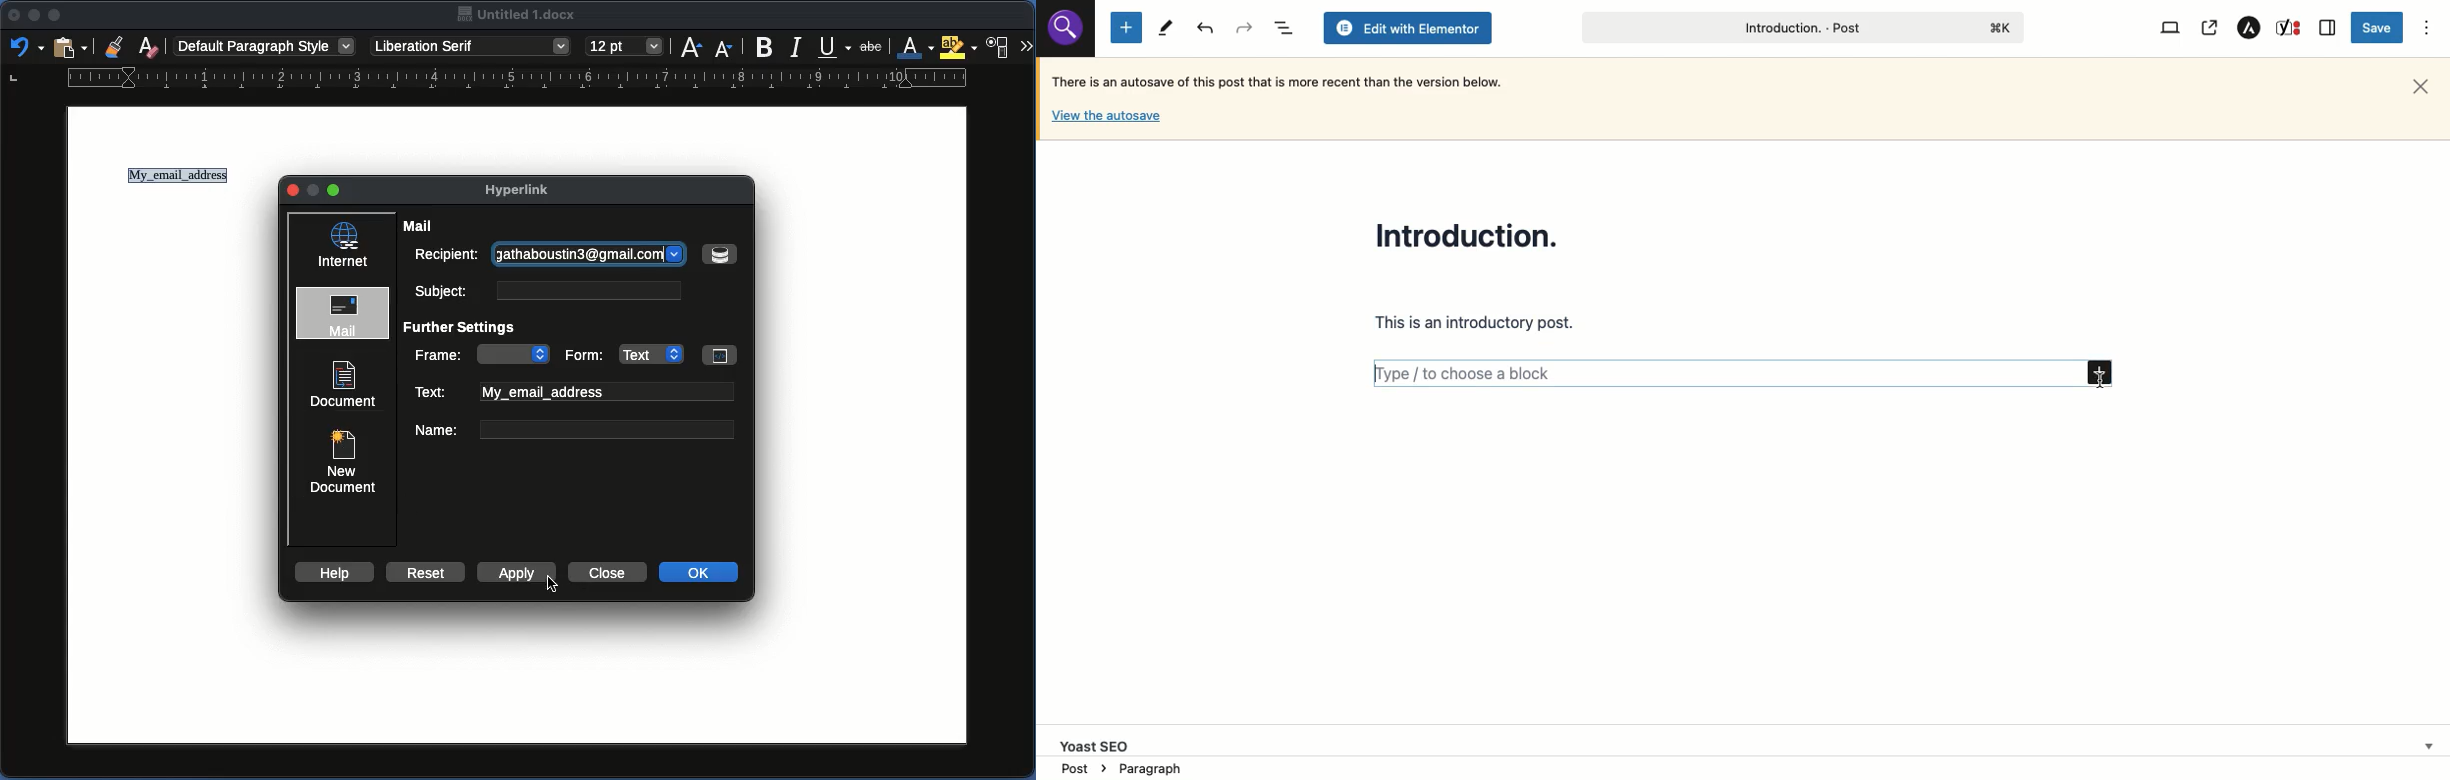 The height and width of the screenshot is (784, 2464). What do you see at coordinates (833, 45) in the screenshot?
I see `Underline` at bounding box center [833, 45].